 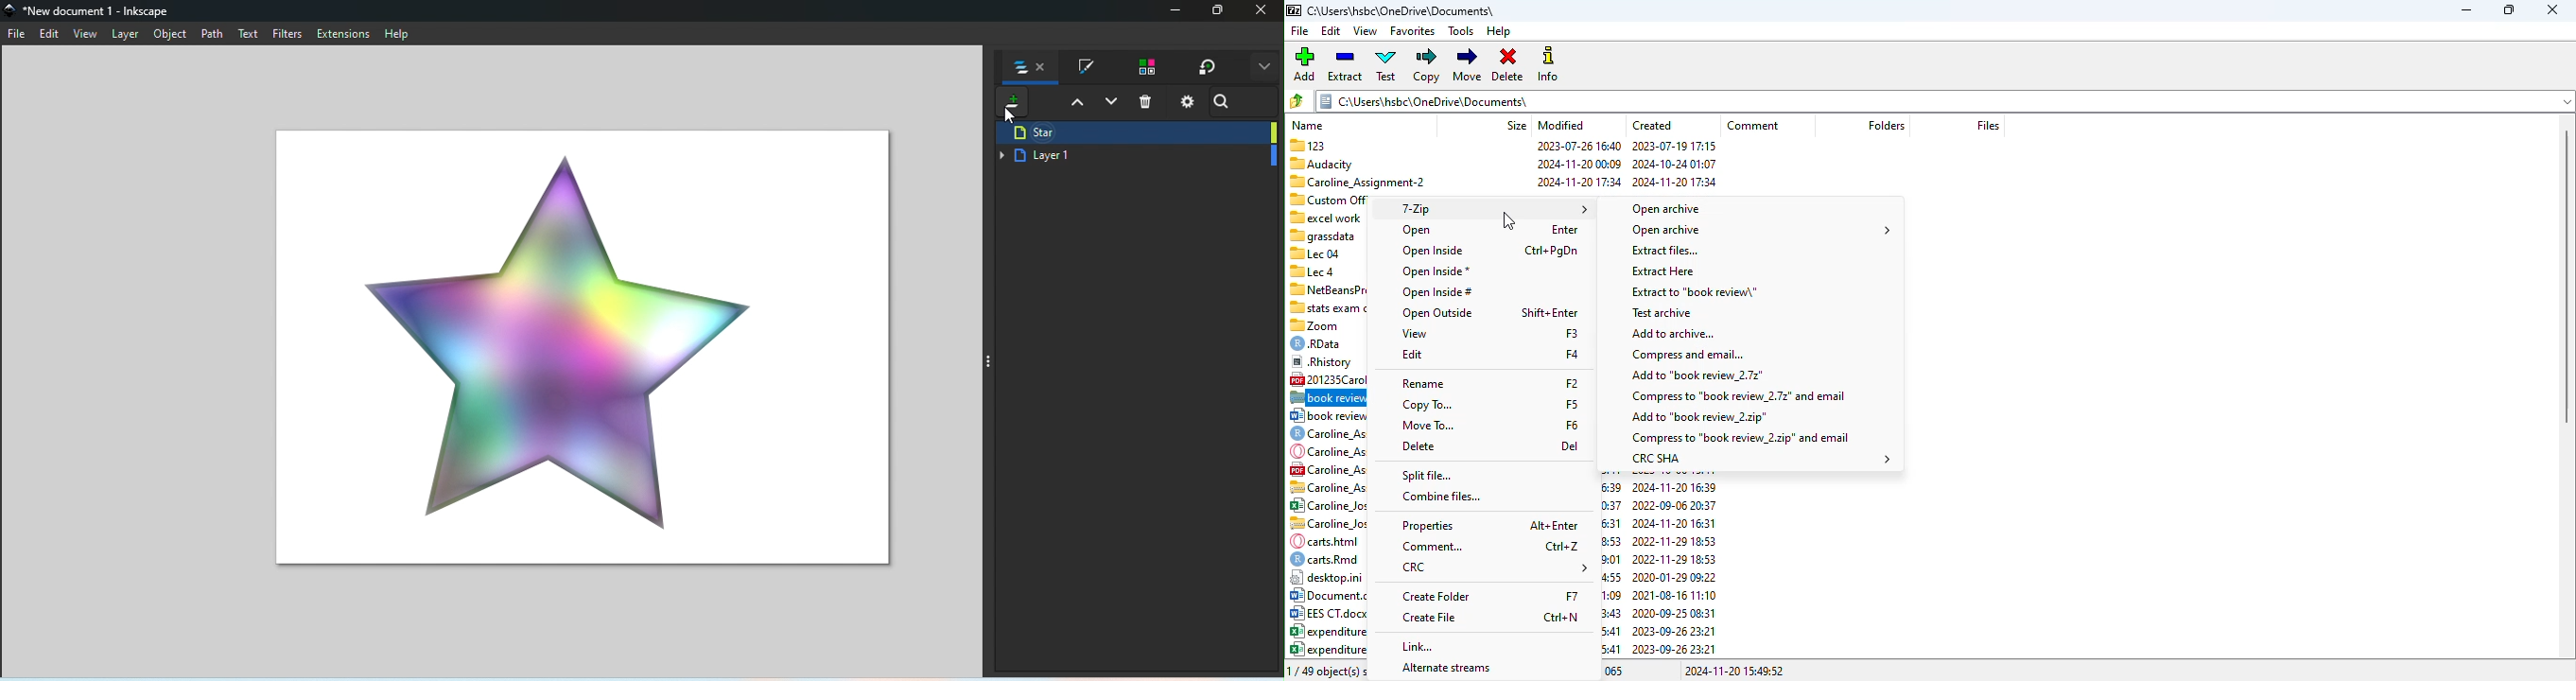 What do you see at coordinates (92, 9) in the screenshot?
I see `File name` at bounding box center [92, 9].